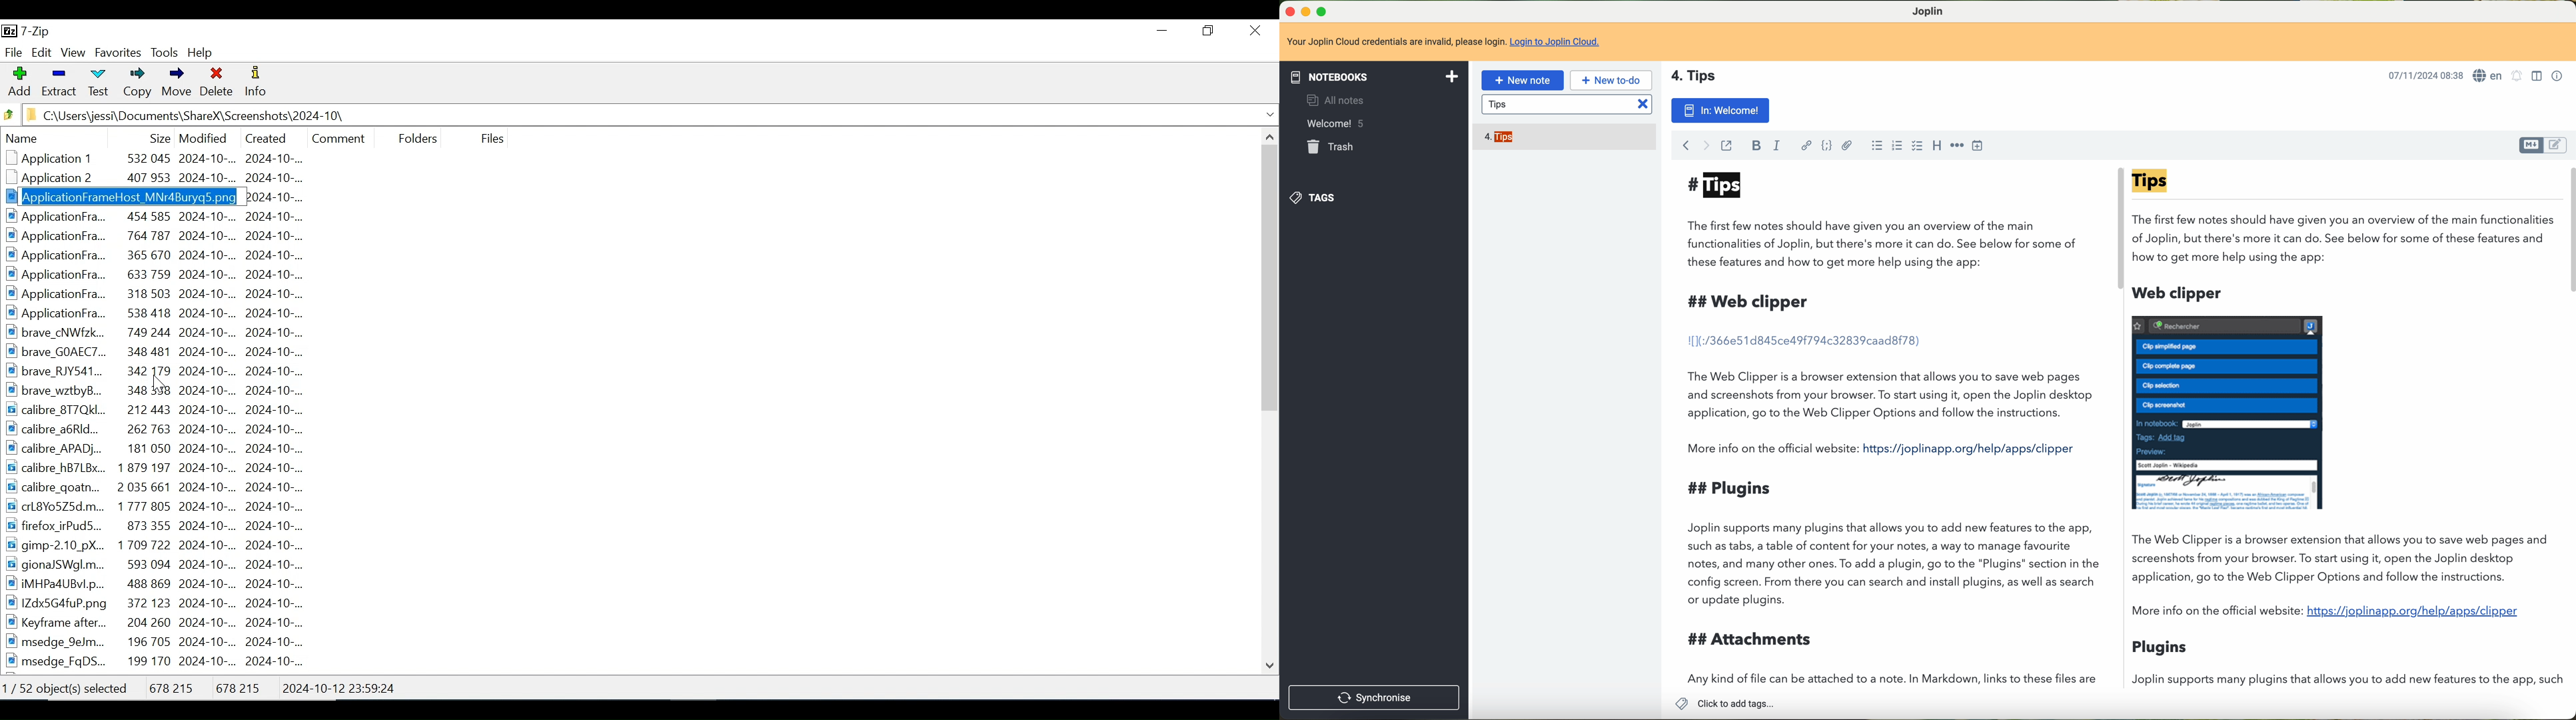 The image size is (2576, 728). Describe the element at coordinates (162, 273) in the screenshot. I see `ApplicationFra... 633759 2024-10-... 2024-10-..` at that location.